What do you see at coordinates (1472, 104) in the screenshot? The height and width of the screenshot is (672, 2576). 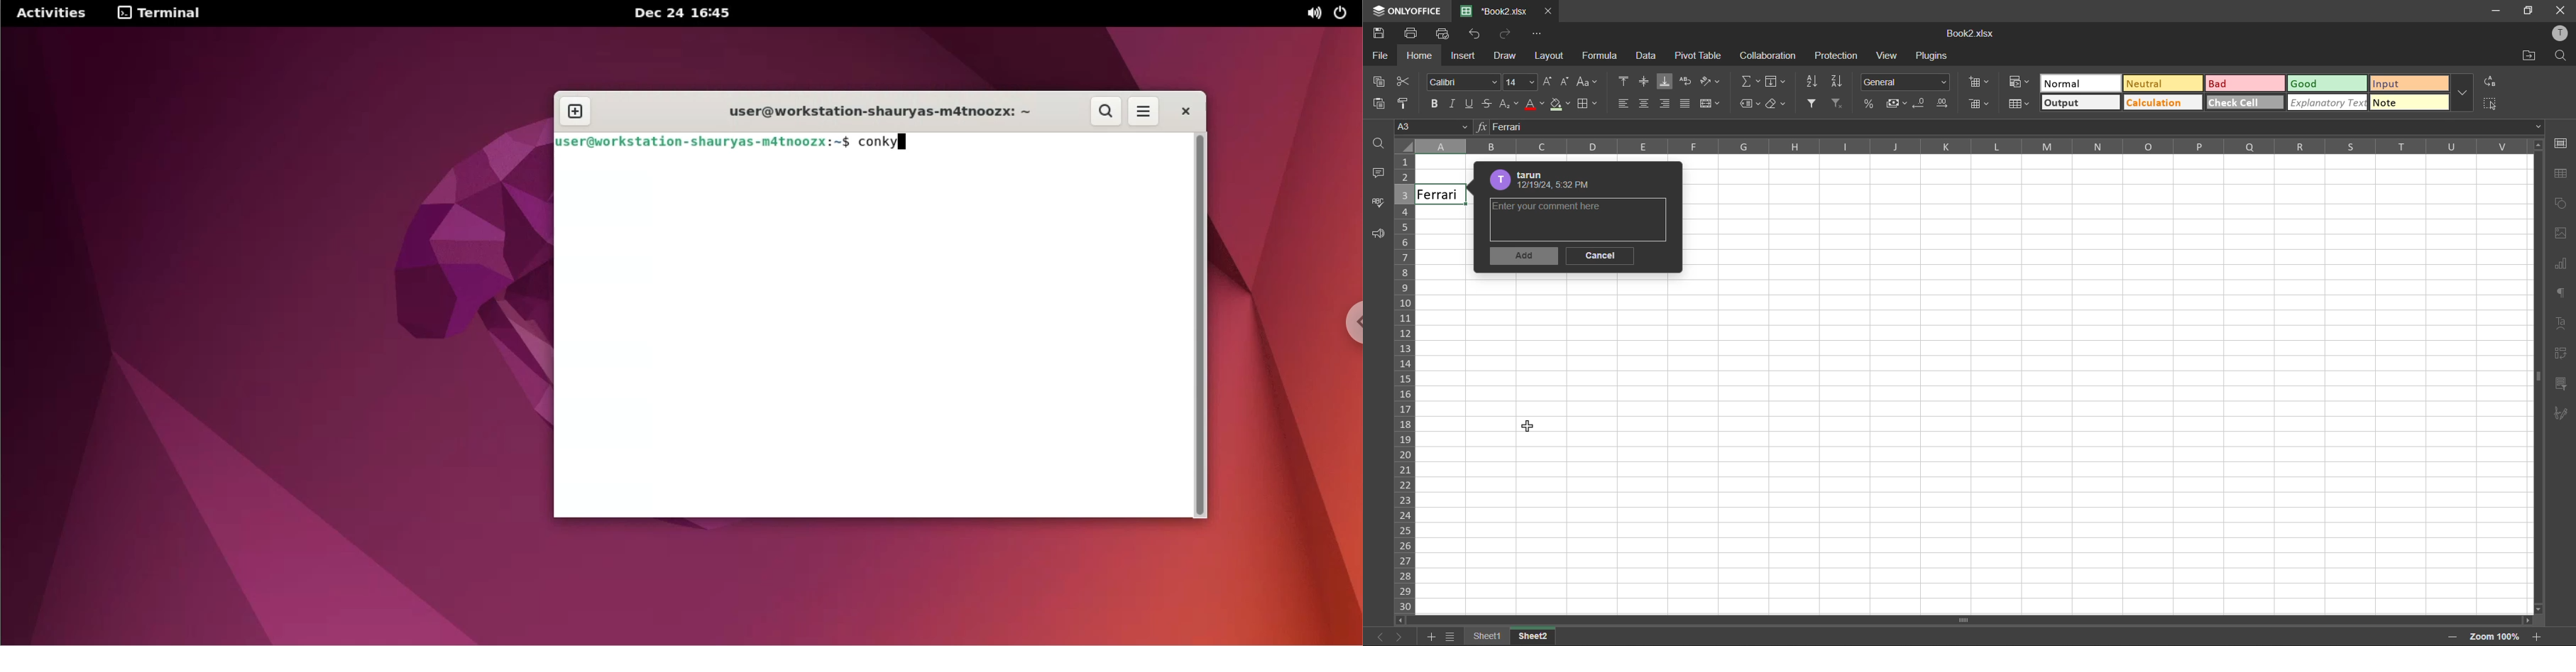 I see `underline` at bounding box center [1472, 104].